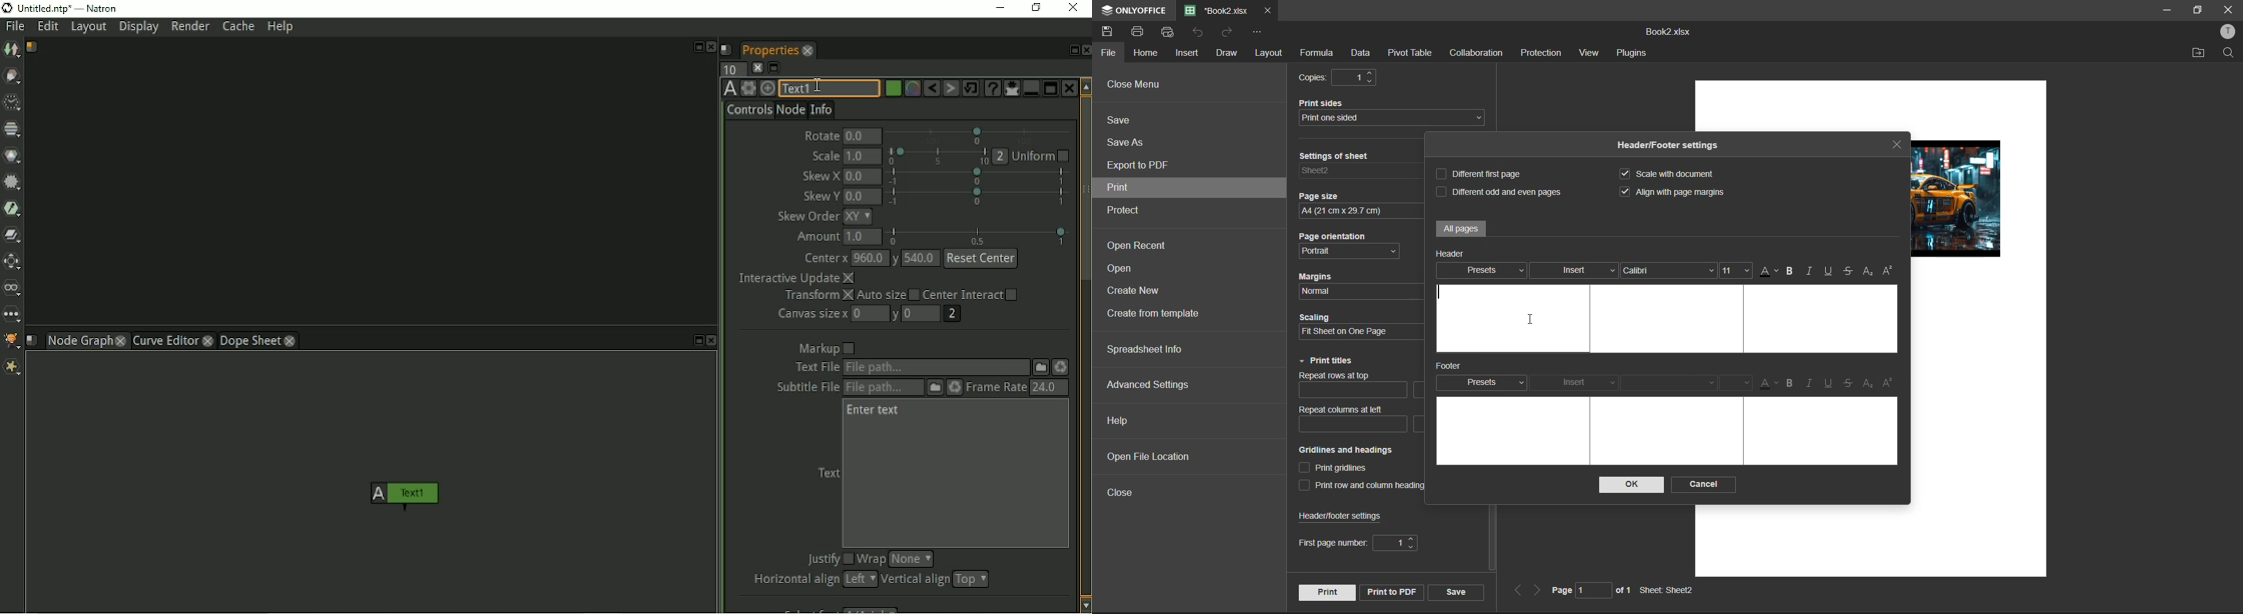  I want to click on italic, so click(1812, 383).